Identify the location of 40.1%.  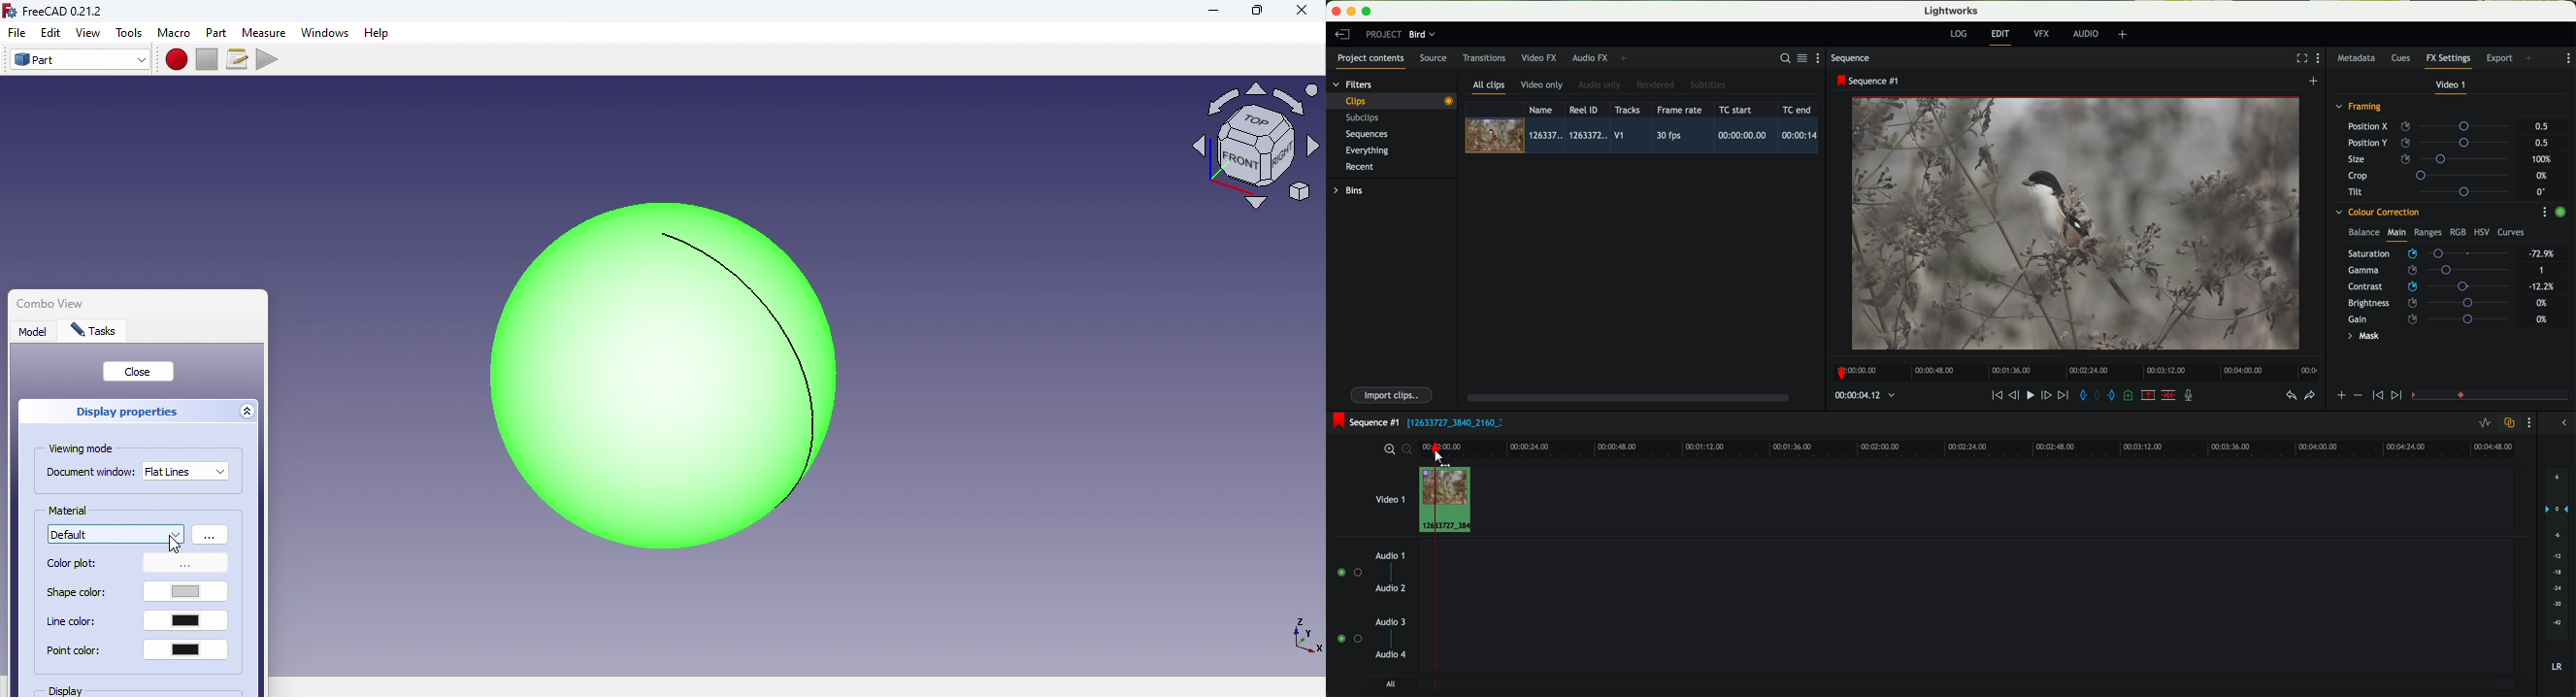
(2544, 287).